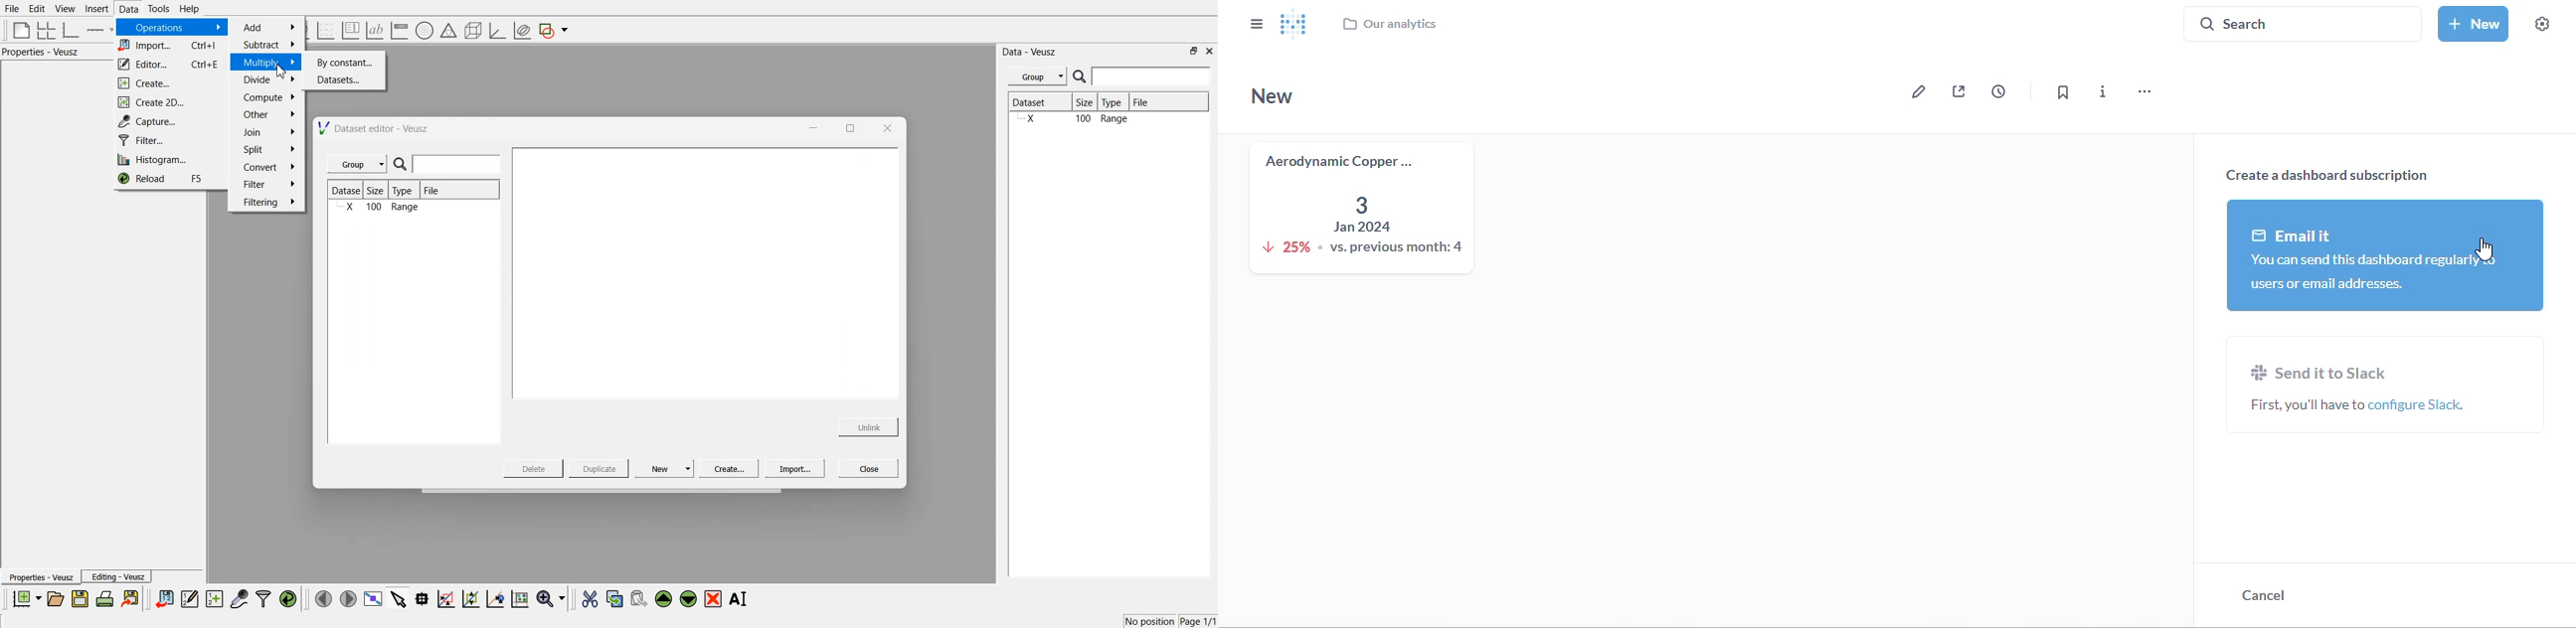  Describe the element at coordinates (1031, 52) in the screenshot. I see `Data - Veusz` at that location.